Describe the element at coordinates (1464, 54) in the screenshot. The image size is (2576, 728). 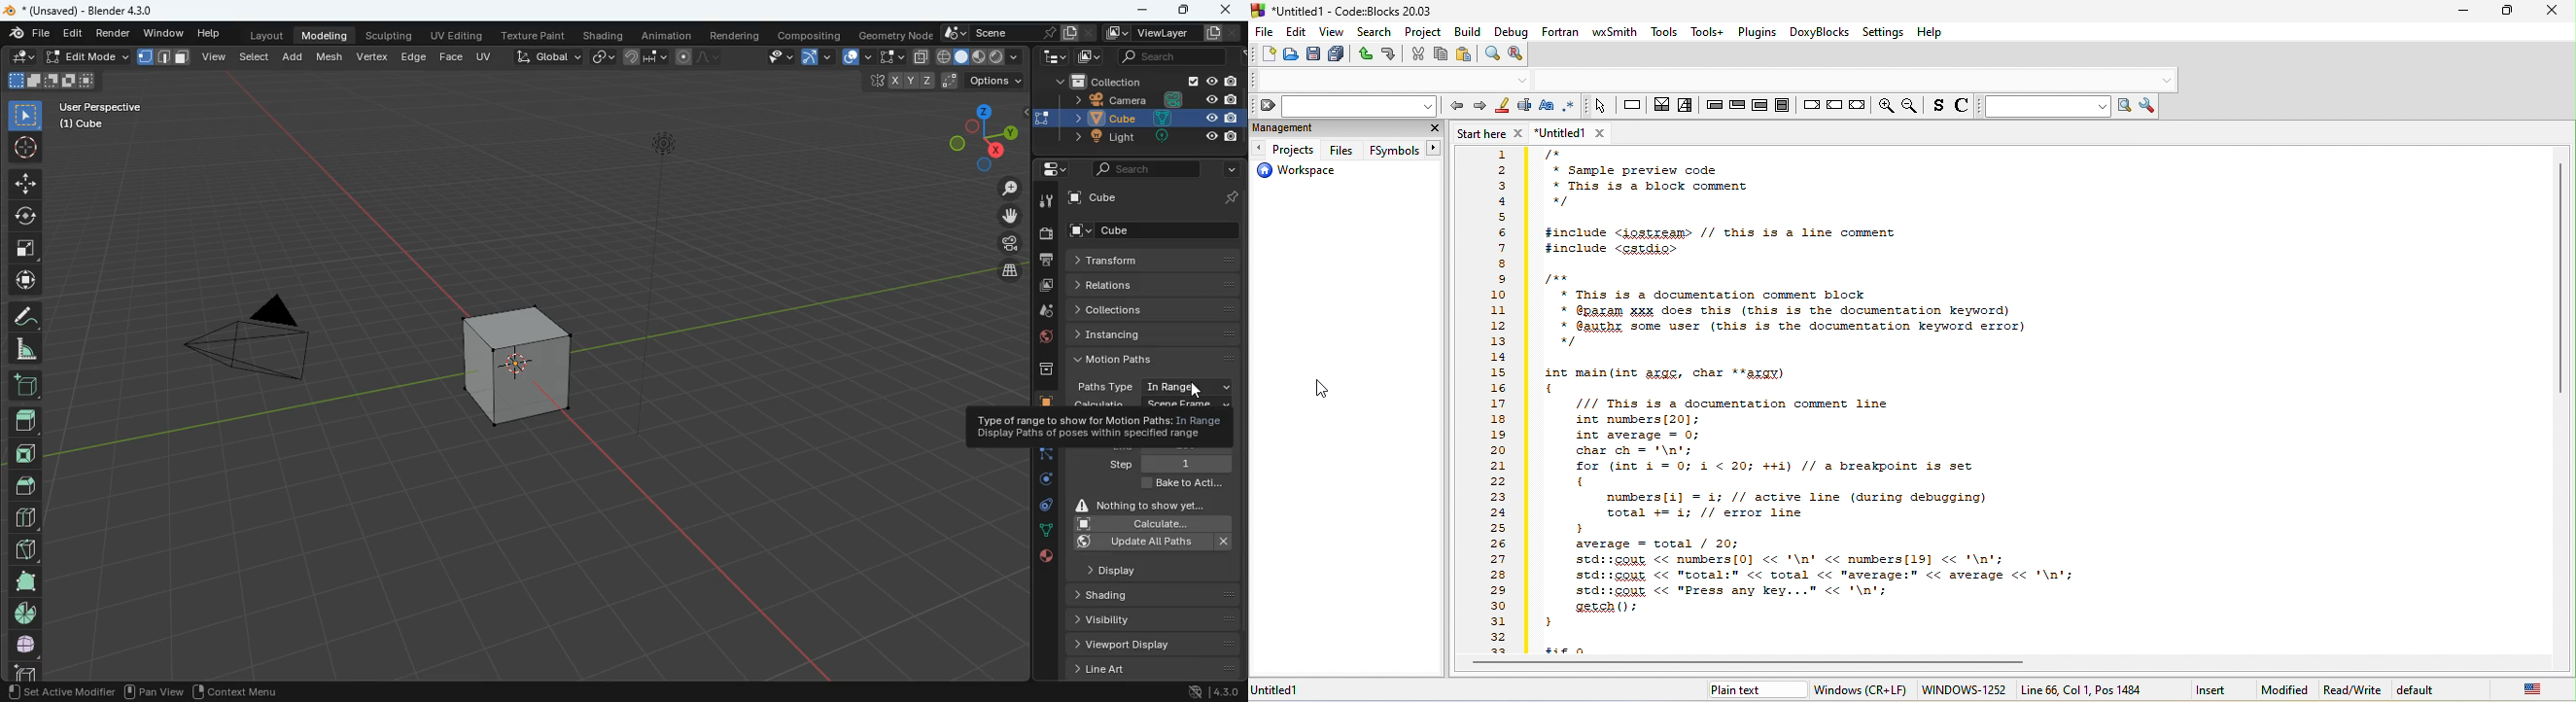
I see `paste` at that location.